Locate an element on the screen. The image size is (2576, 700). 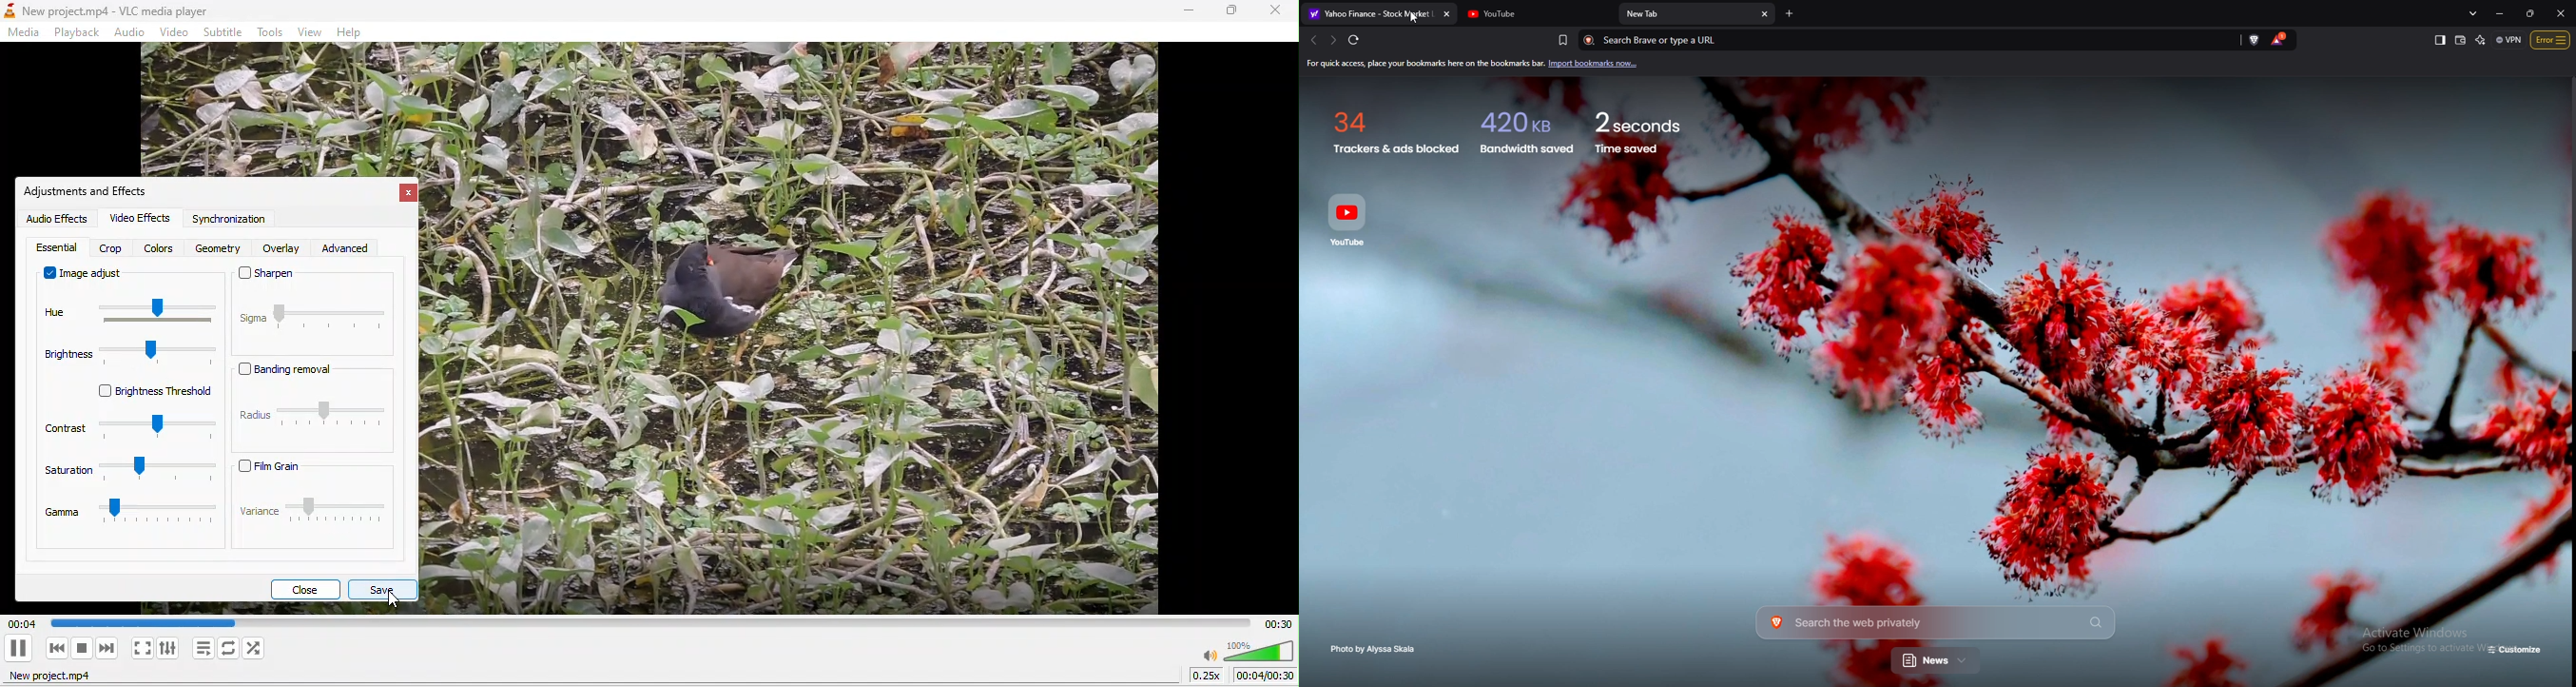
maximize is located at coordinates (1230, 11).